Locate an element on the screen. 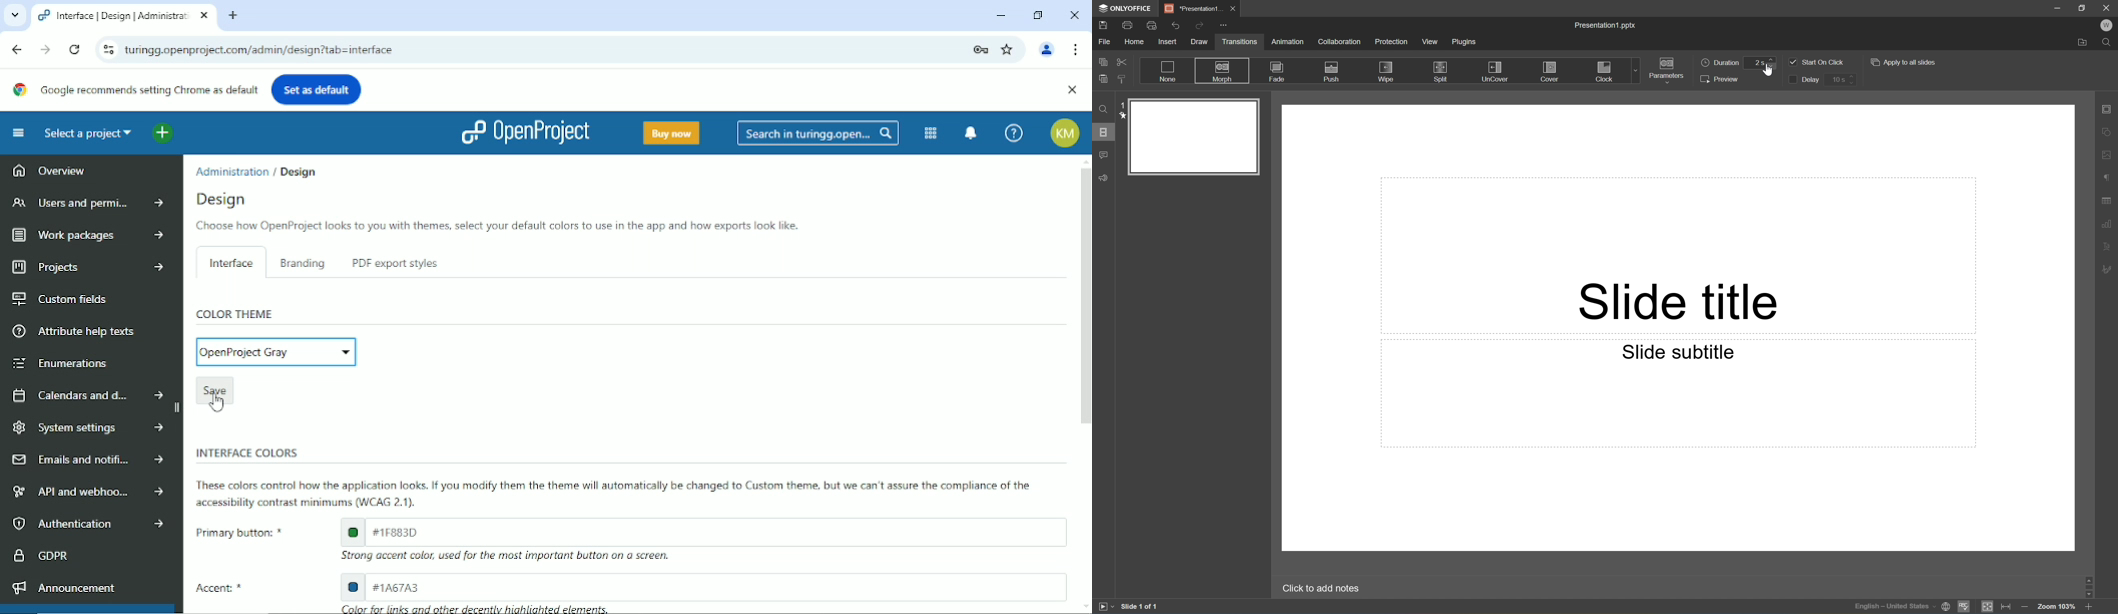 This screenshot has width=2128, height=616. Set document language is located at coordinates (1949, 608).